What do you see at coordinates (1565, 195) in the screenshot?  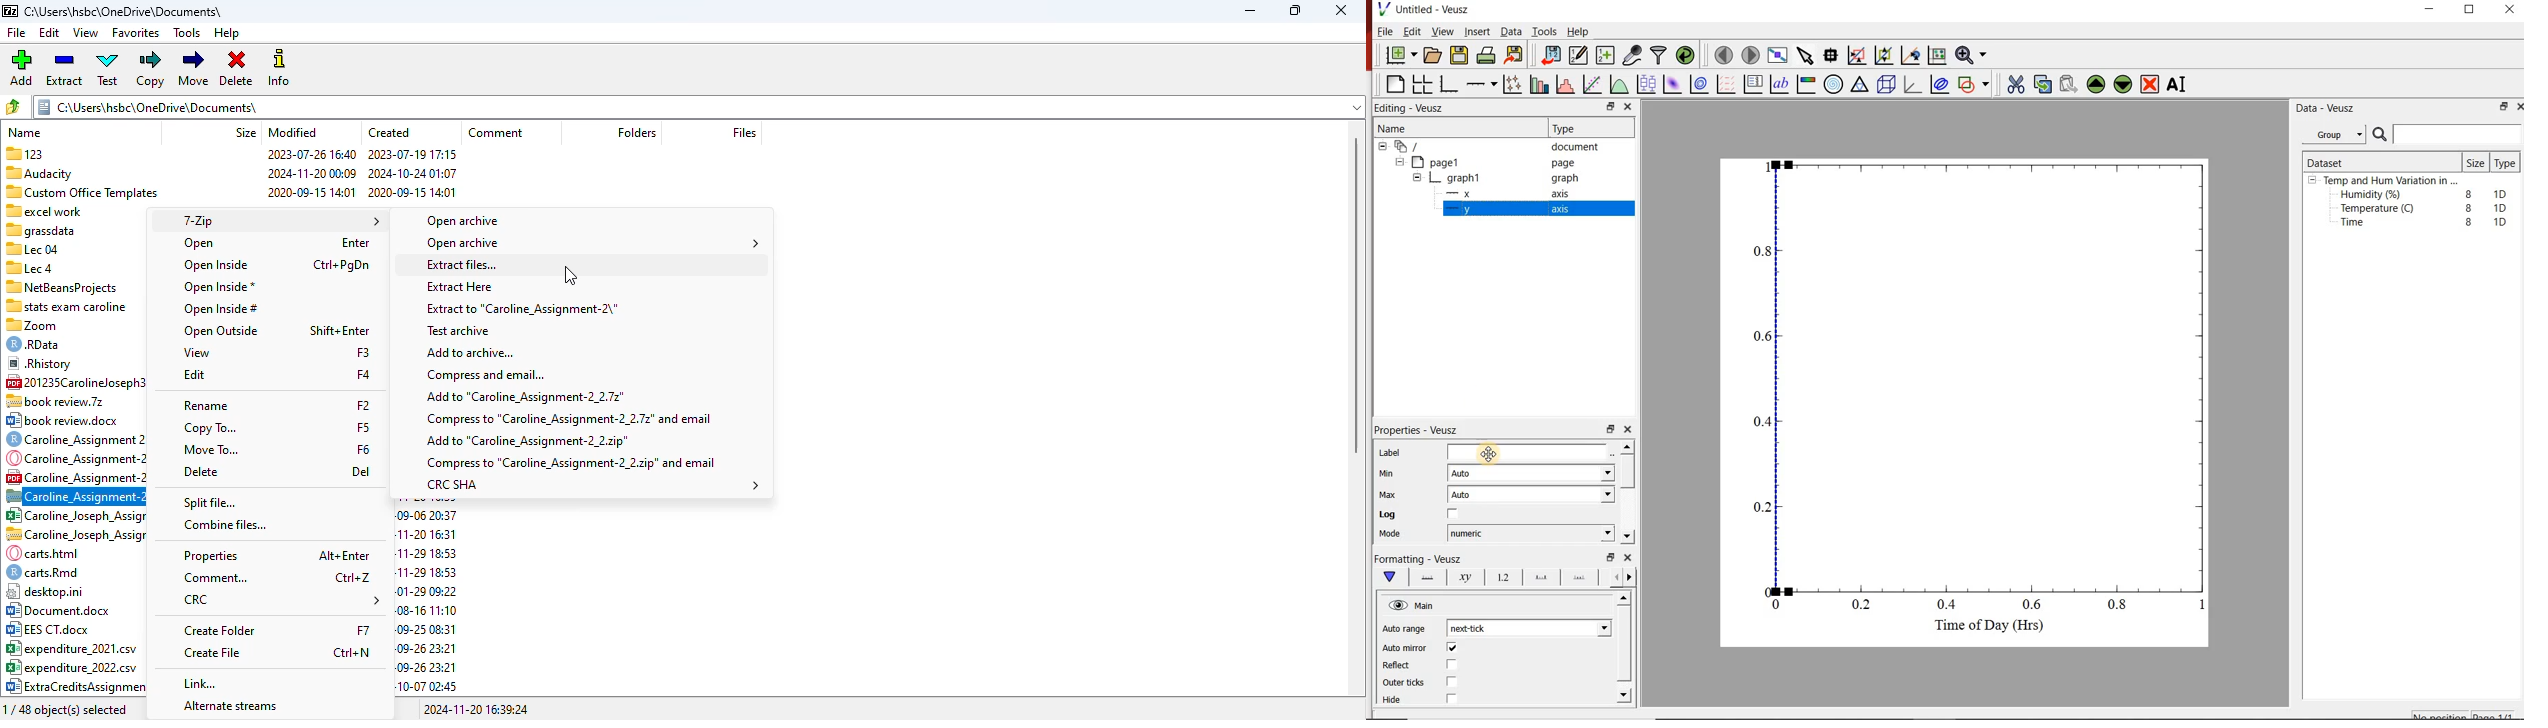 I see `axis` at bounding box center [1565, 195].